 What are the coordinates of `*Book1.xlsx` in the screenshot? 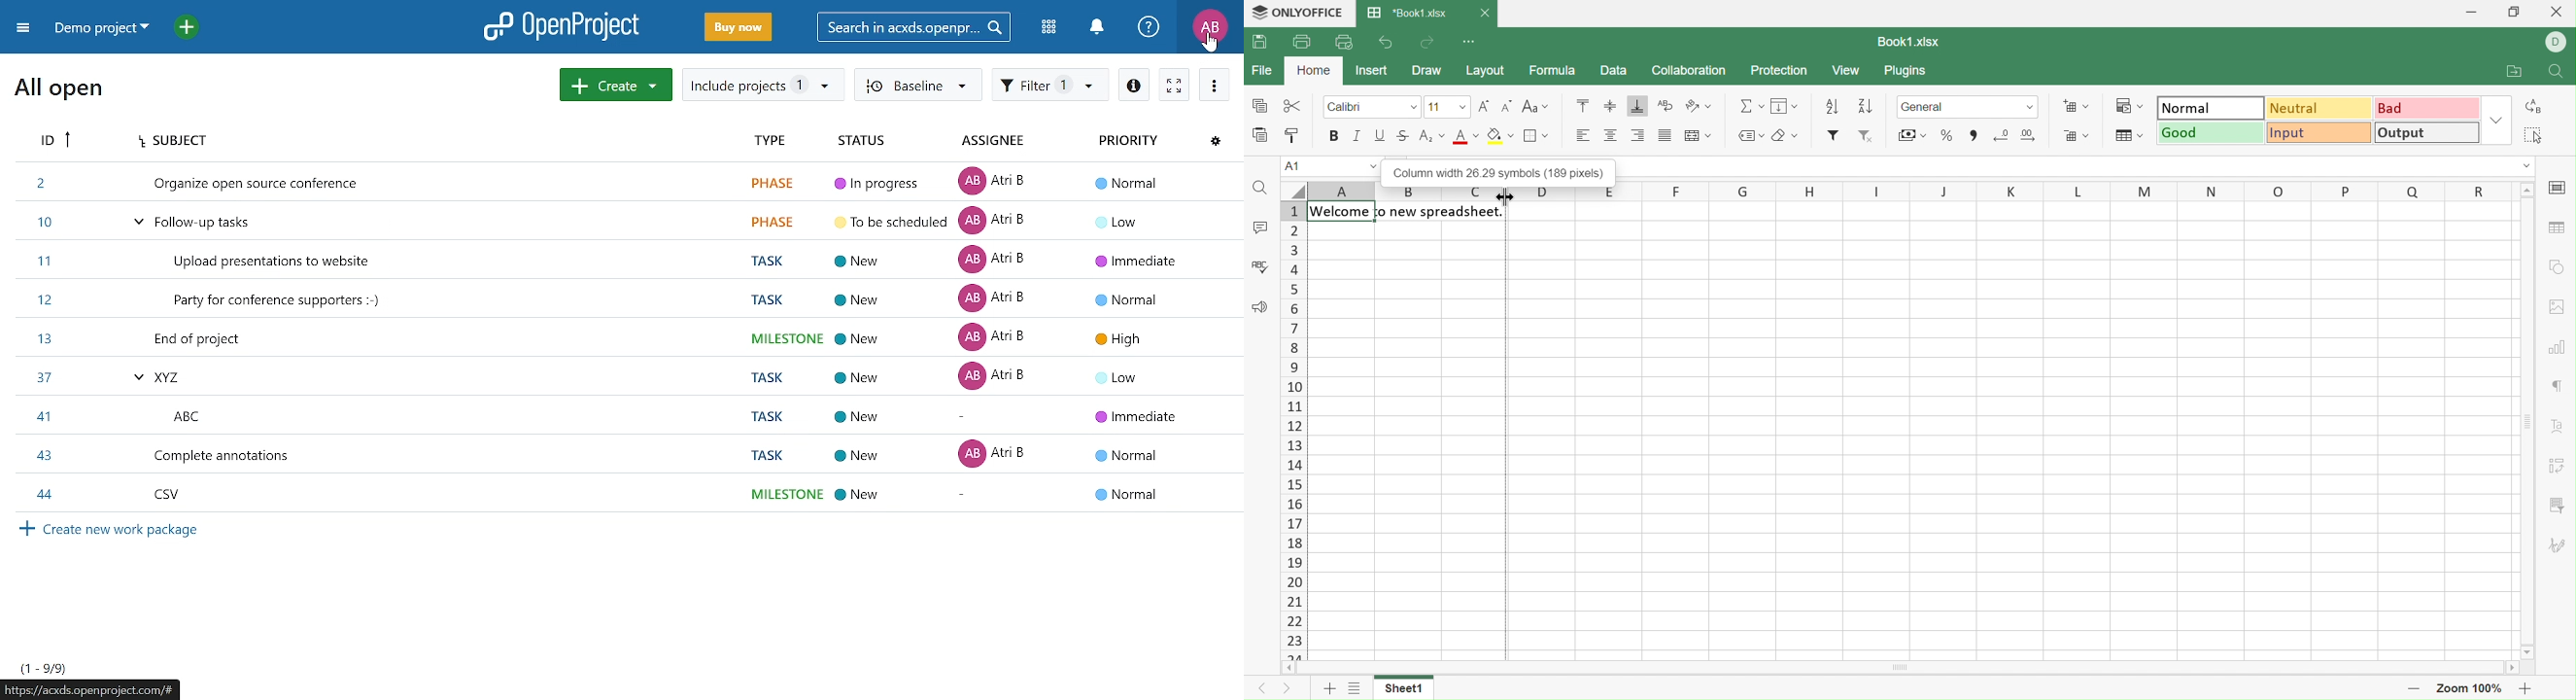 It's located at (1409, 13).